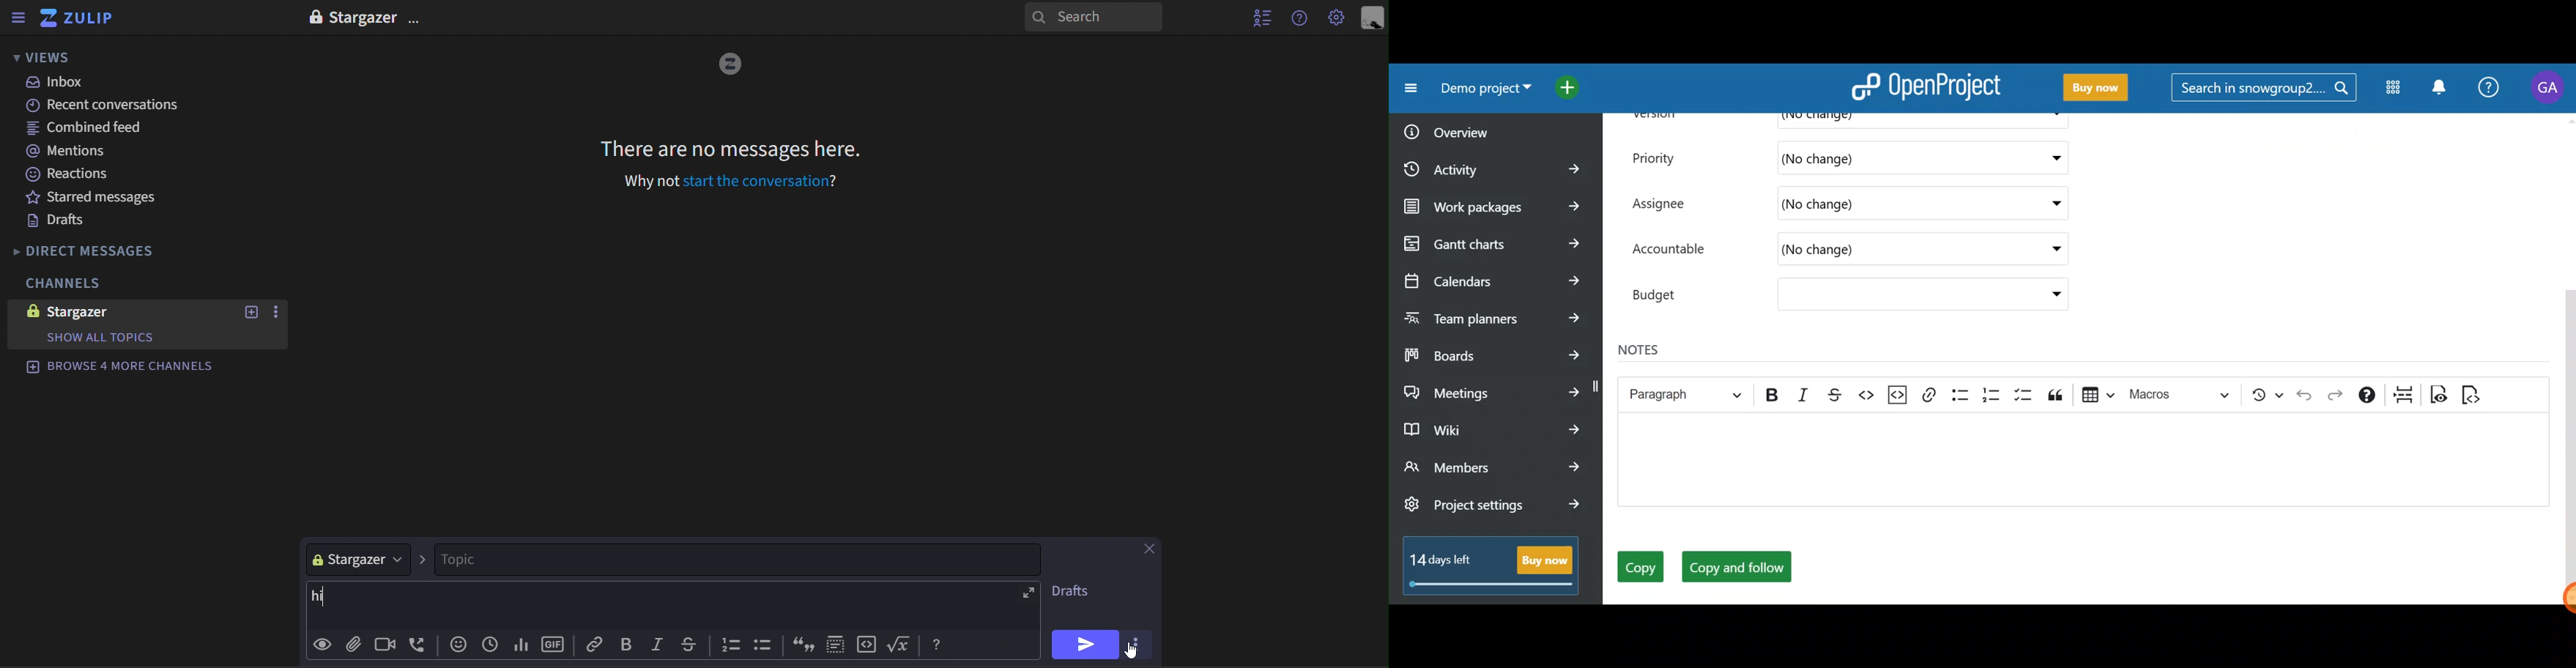  I want to click on Text editor, so click(2072, 465).